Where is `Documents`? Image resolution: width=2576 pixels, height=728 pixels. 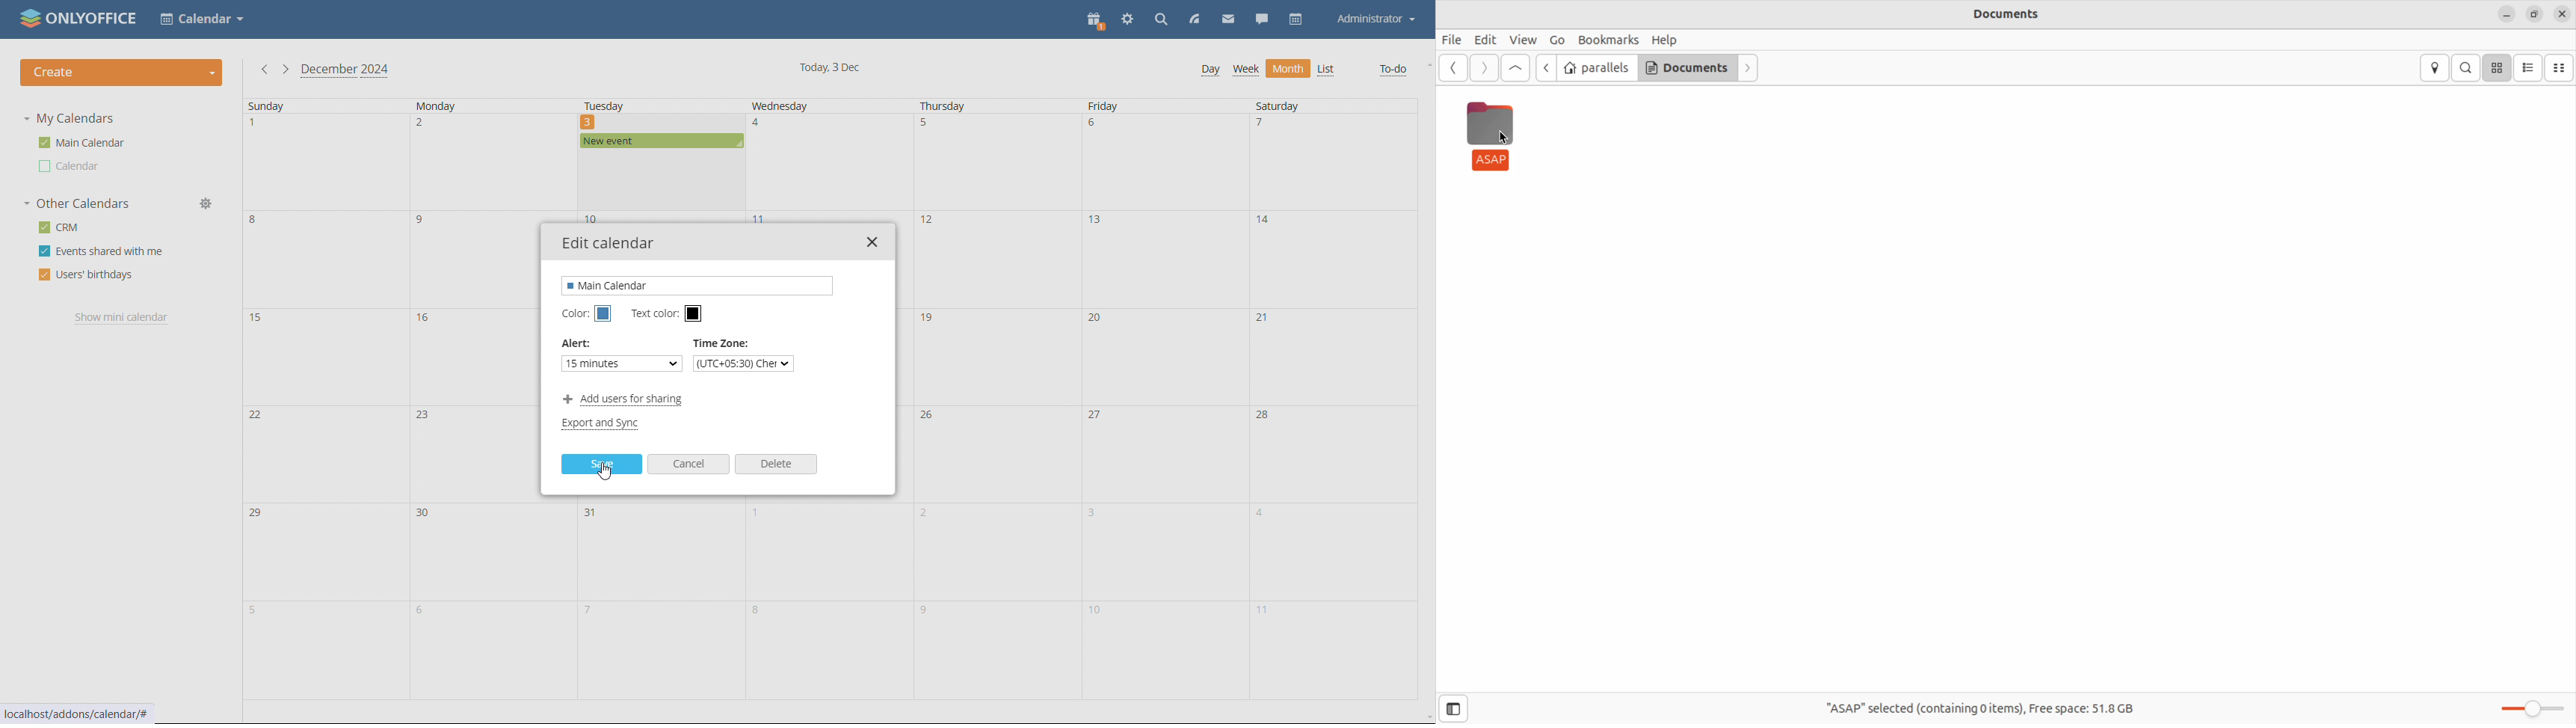
Documents is located at coordinates (1687, 69).